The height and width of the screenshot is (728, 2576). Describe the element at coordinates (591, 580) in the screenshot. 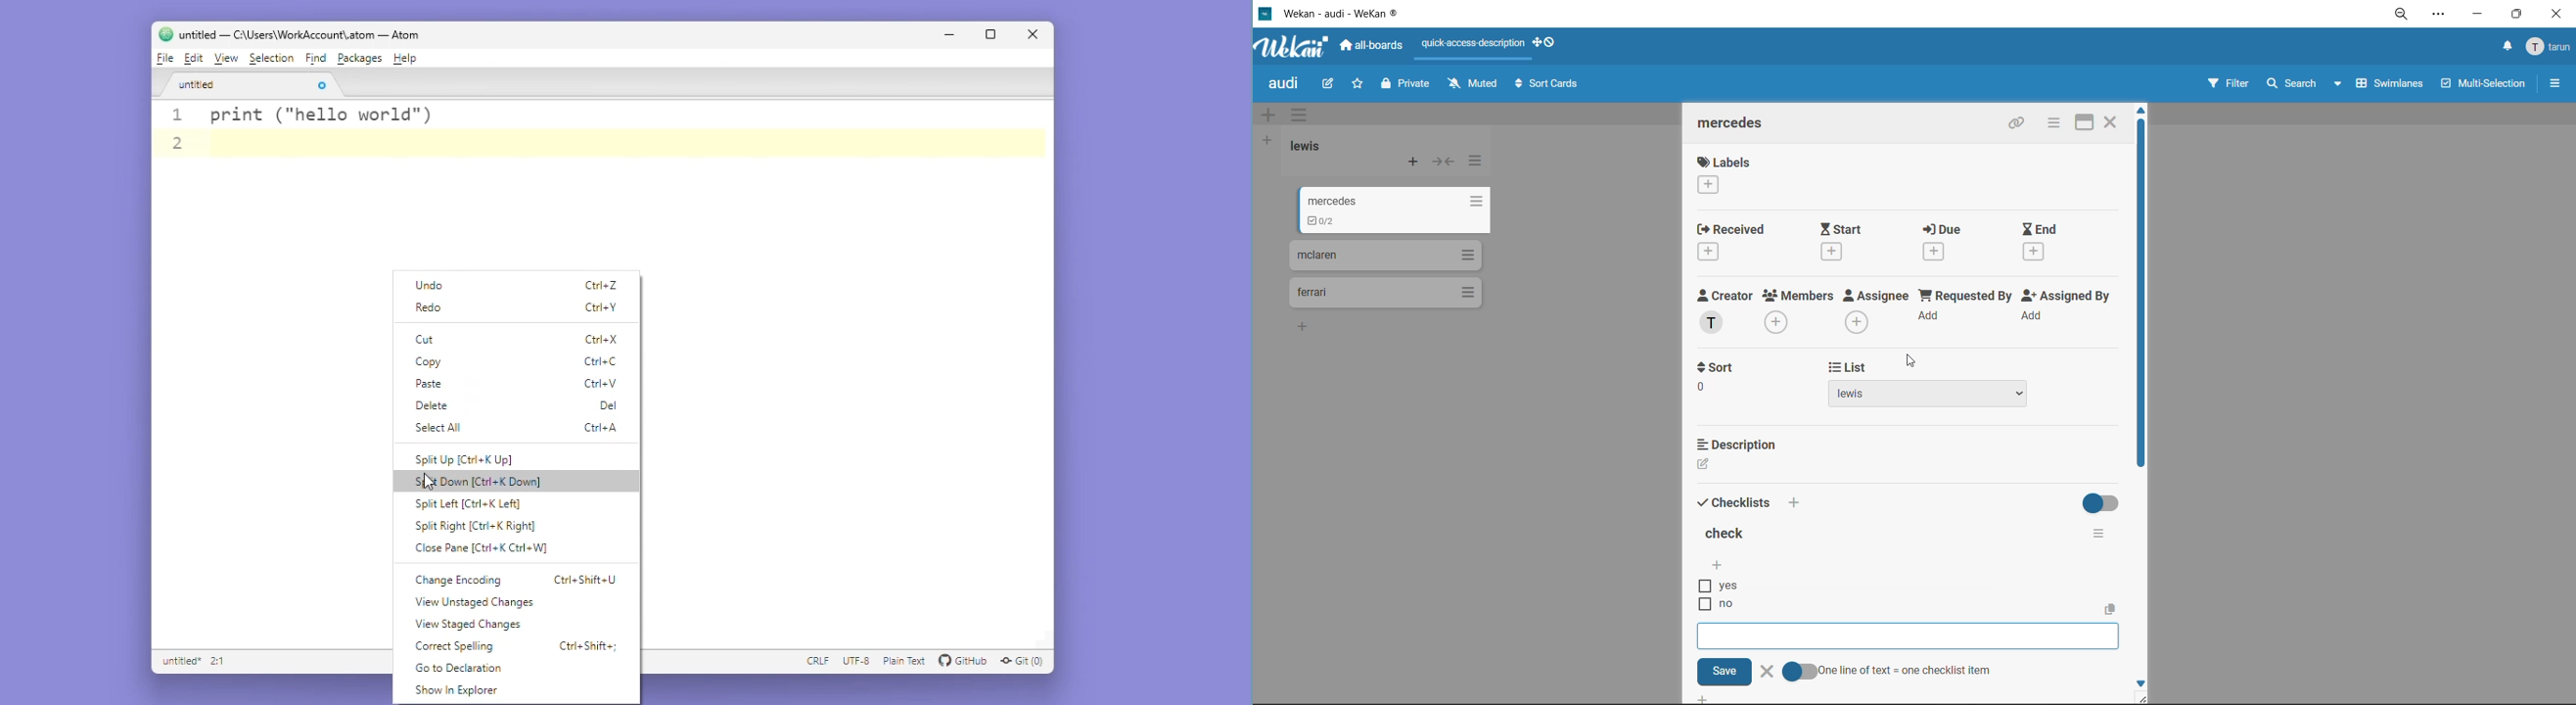

I see `ctrl+shift+U` at that location.